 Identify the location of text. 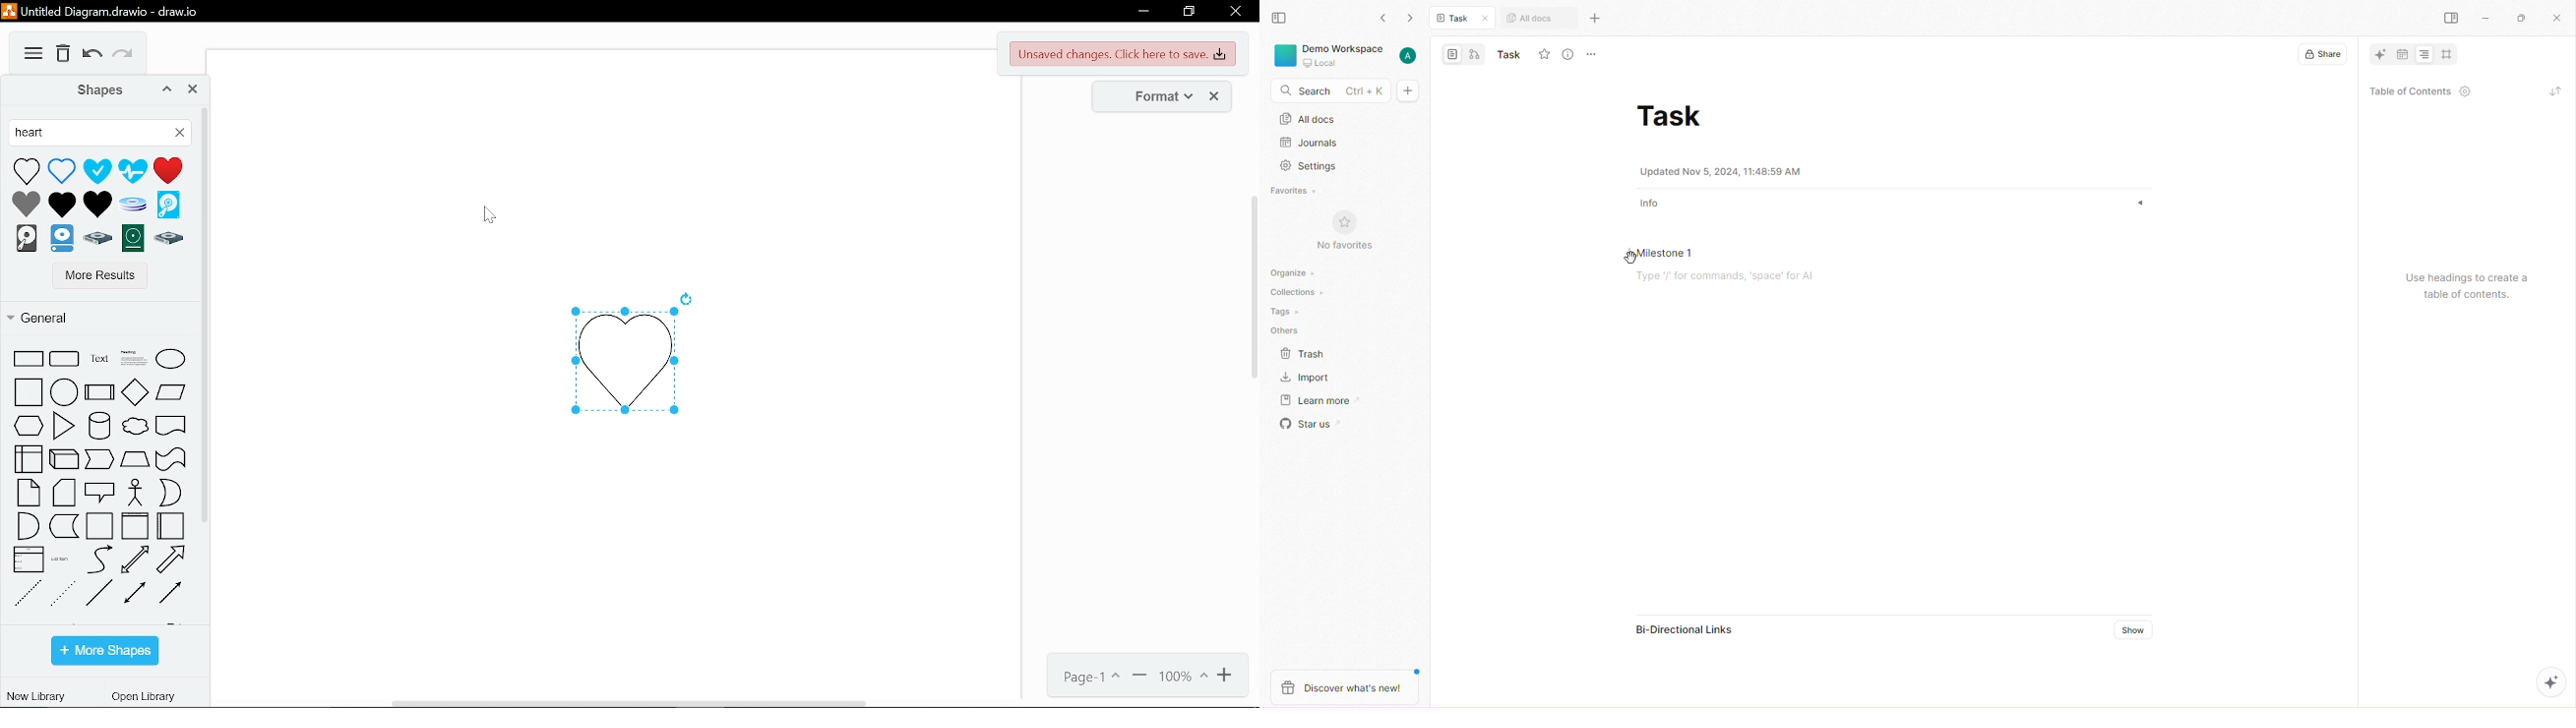
(97, 359).